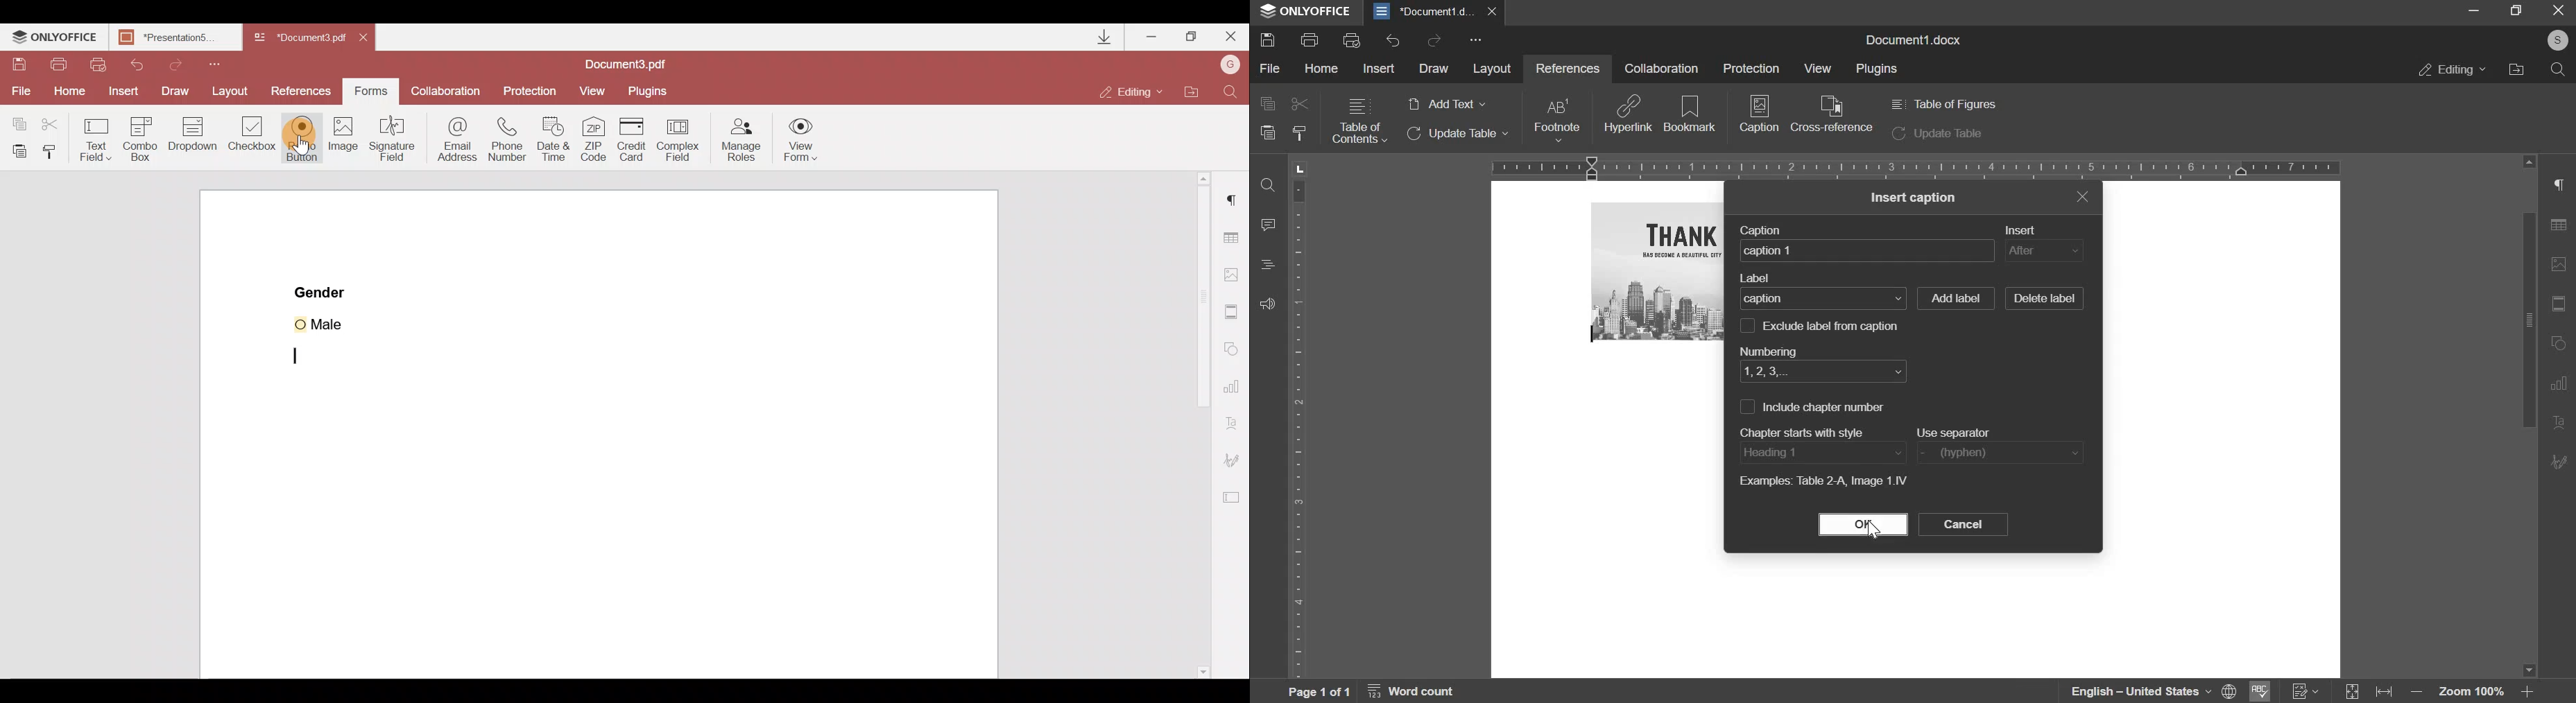  What do you see at coordinates (311, 141) in the screenshot?
I see `Cursor` at bounding box center [311, 141].